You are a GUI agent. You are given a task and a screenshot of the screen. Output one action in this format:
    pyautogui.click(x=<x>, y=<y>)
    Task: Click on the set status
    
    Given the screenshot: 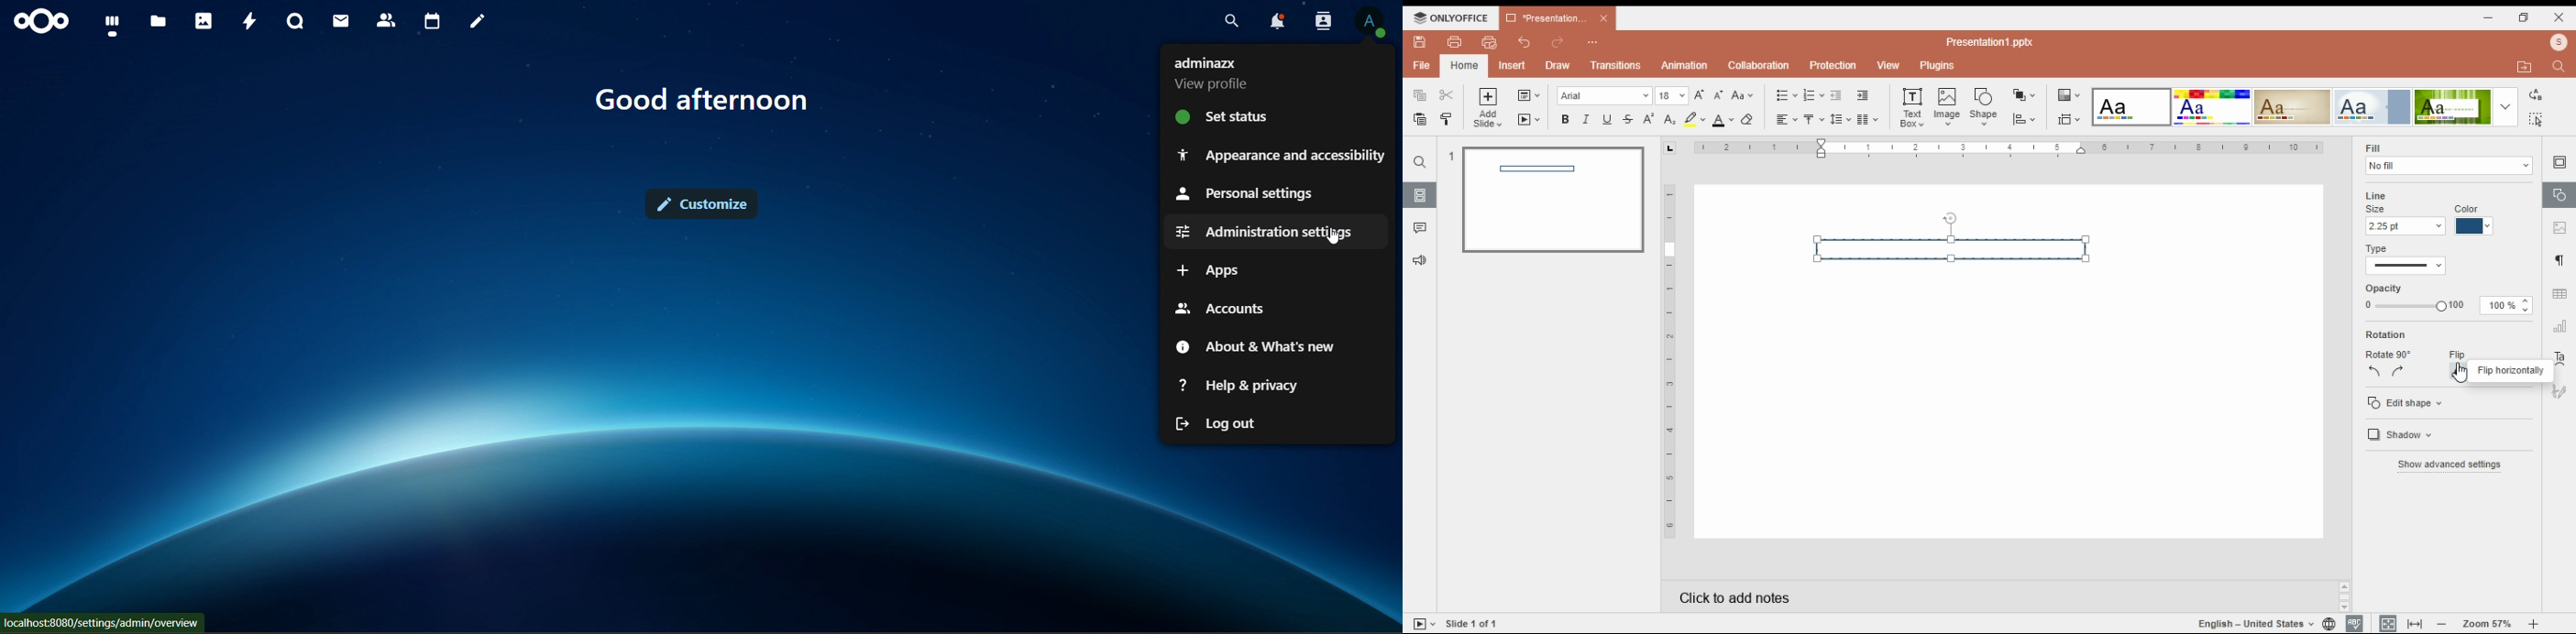 What is the action you would take?
    pyautogui.click(x=1250, y=116)
    